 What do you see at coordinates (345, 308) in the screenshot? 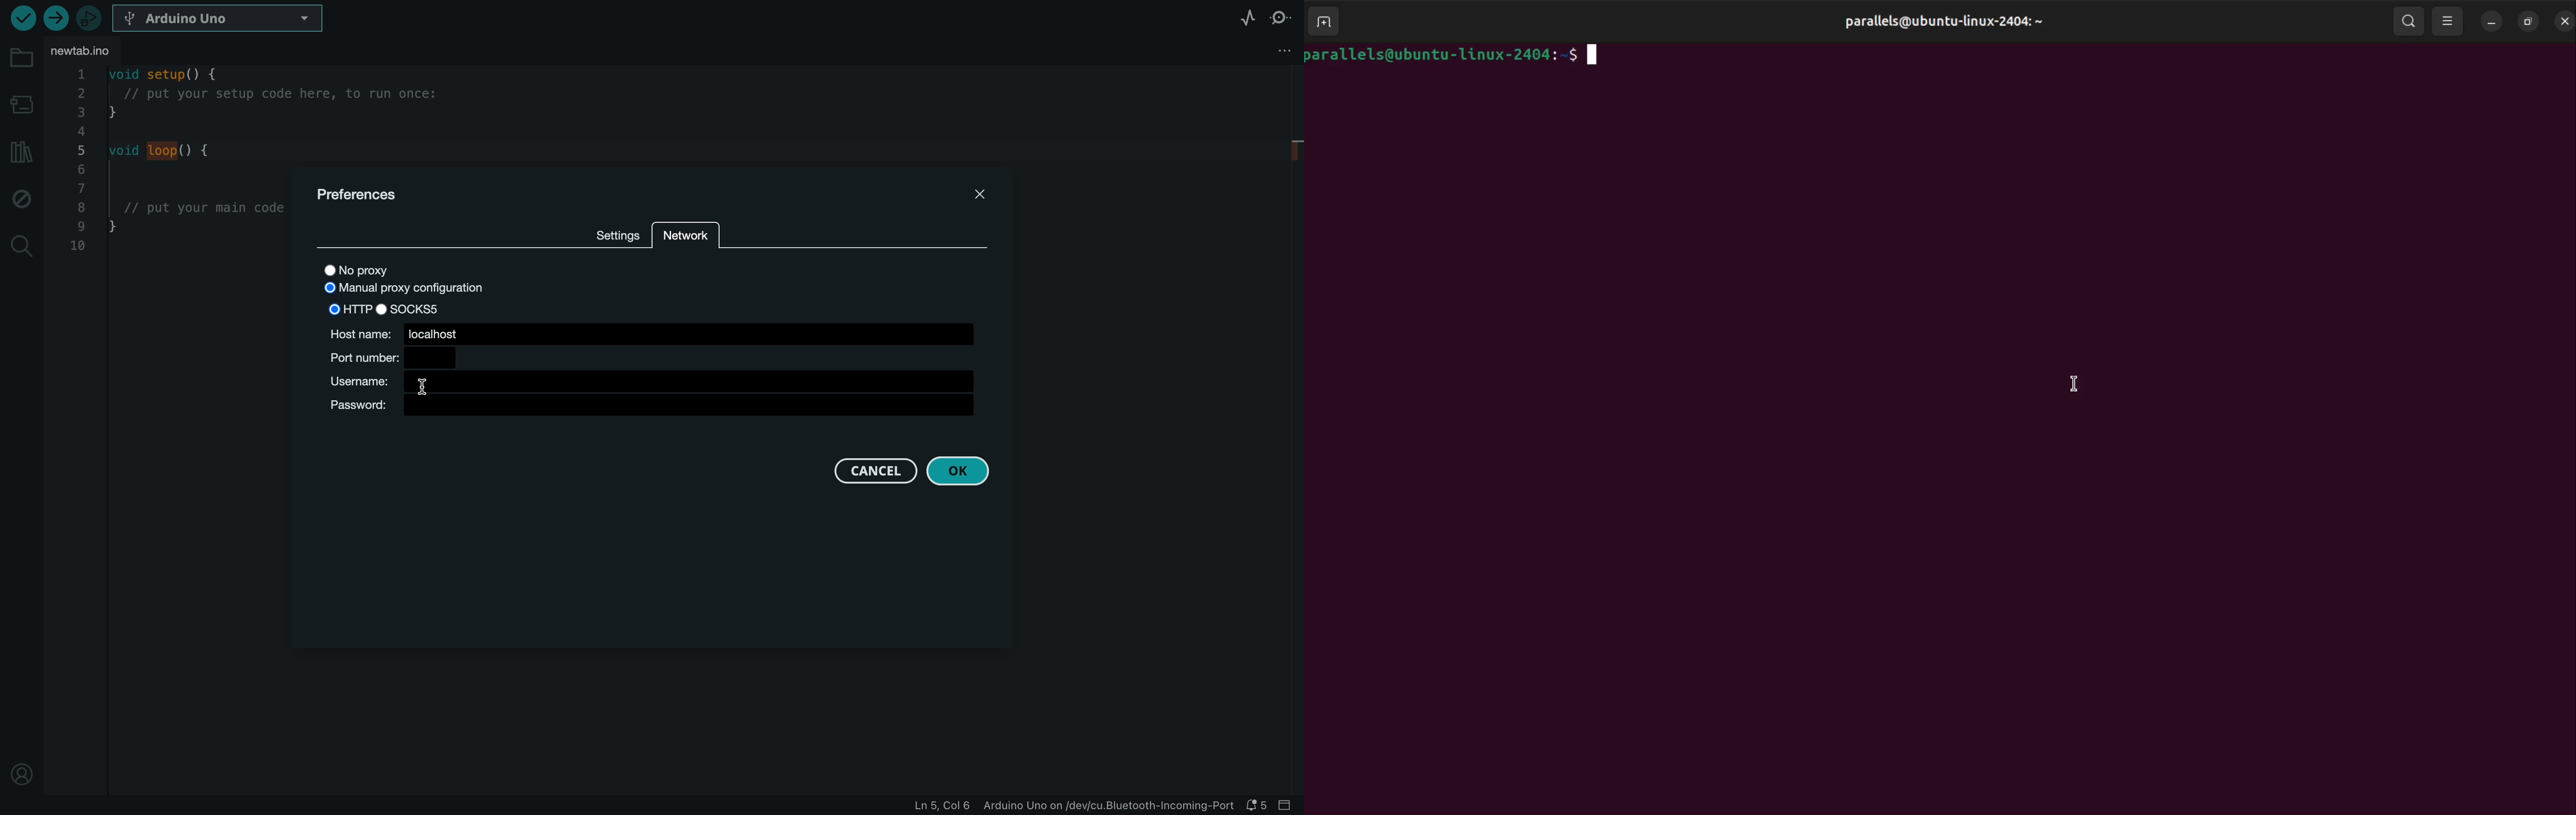
I see `HTTP` at bounding box center [345, 308].